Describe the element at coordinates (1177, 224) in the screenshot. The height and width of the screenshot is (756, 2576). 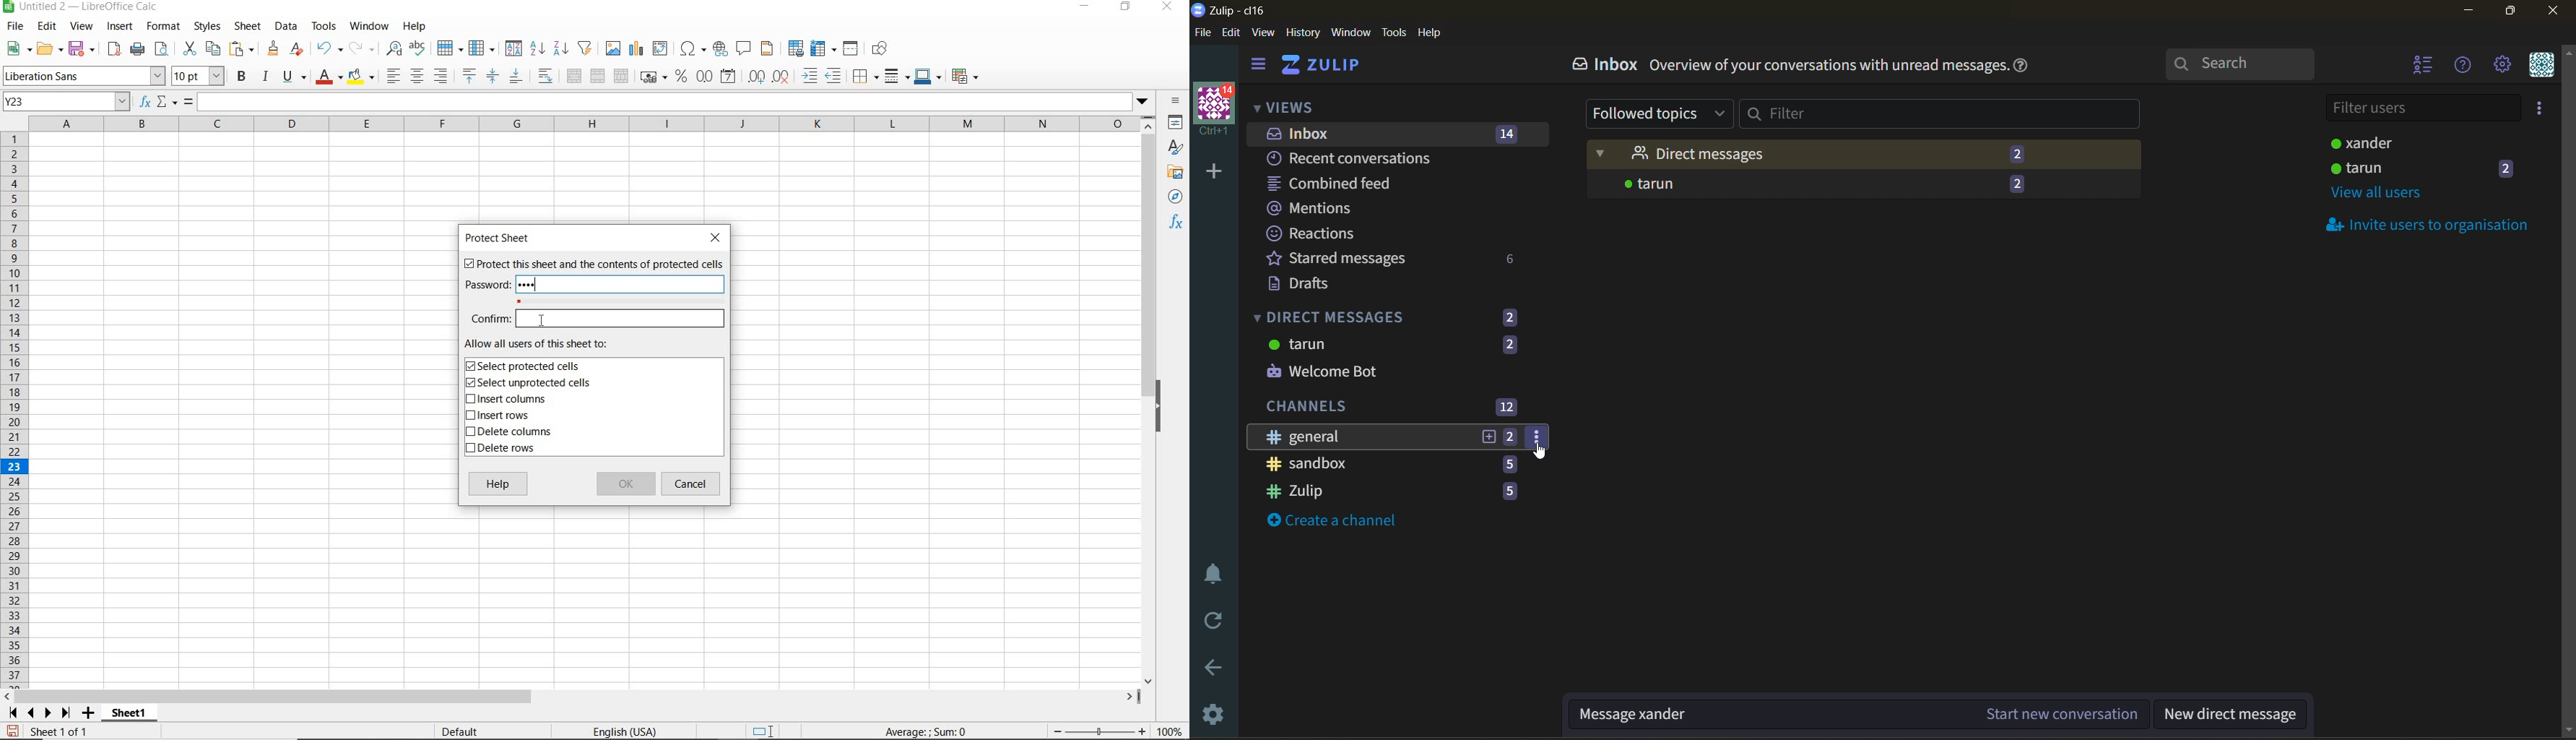
I see `FUNCTIONS` at that location.